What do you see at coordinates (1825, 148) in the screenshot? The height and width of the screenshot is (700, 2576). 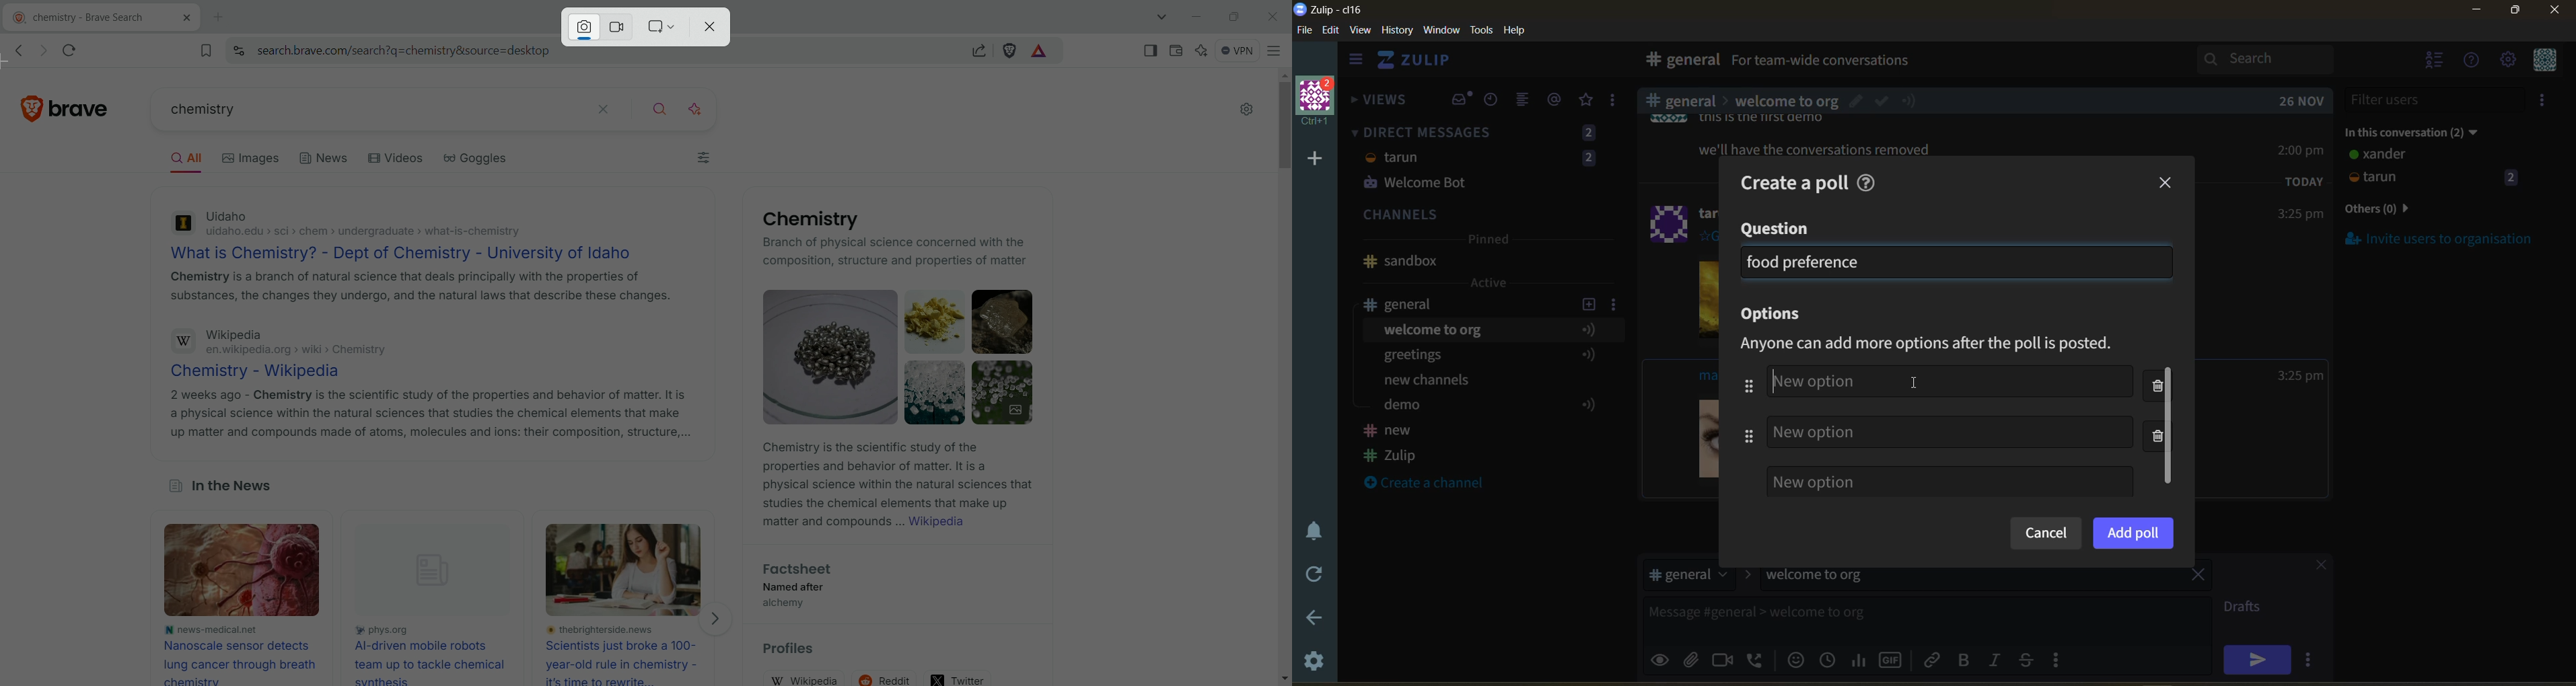 I see `` at bounding box center [1825, 148].